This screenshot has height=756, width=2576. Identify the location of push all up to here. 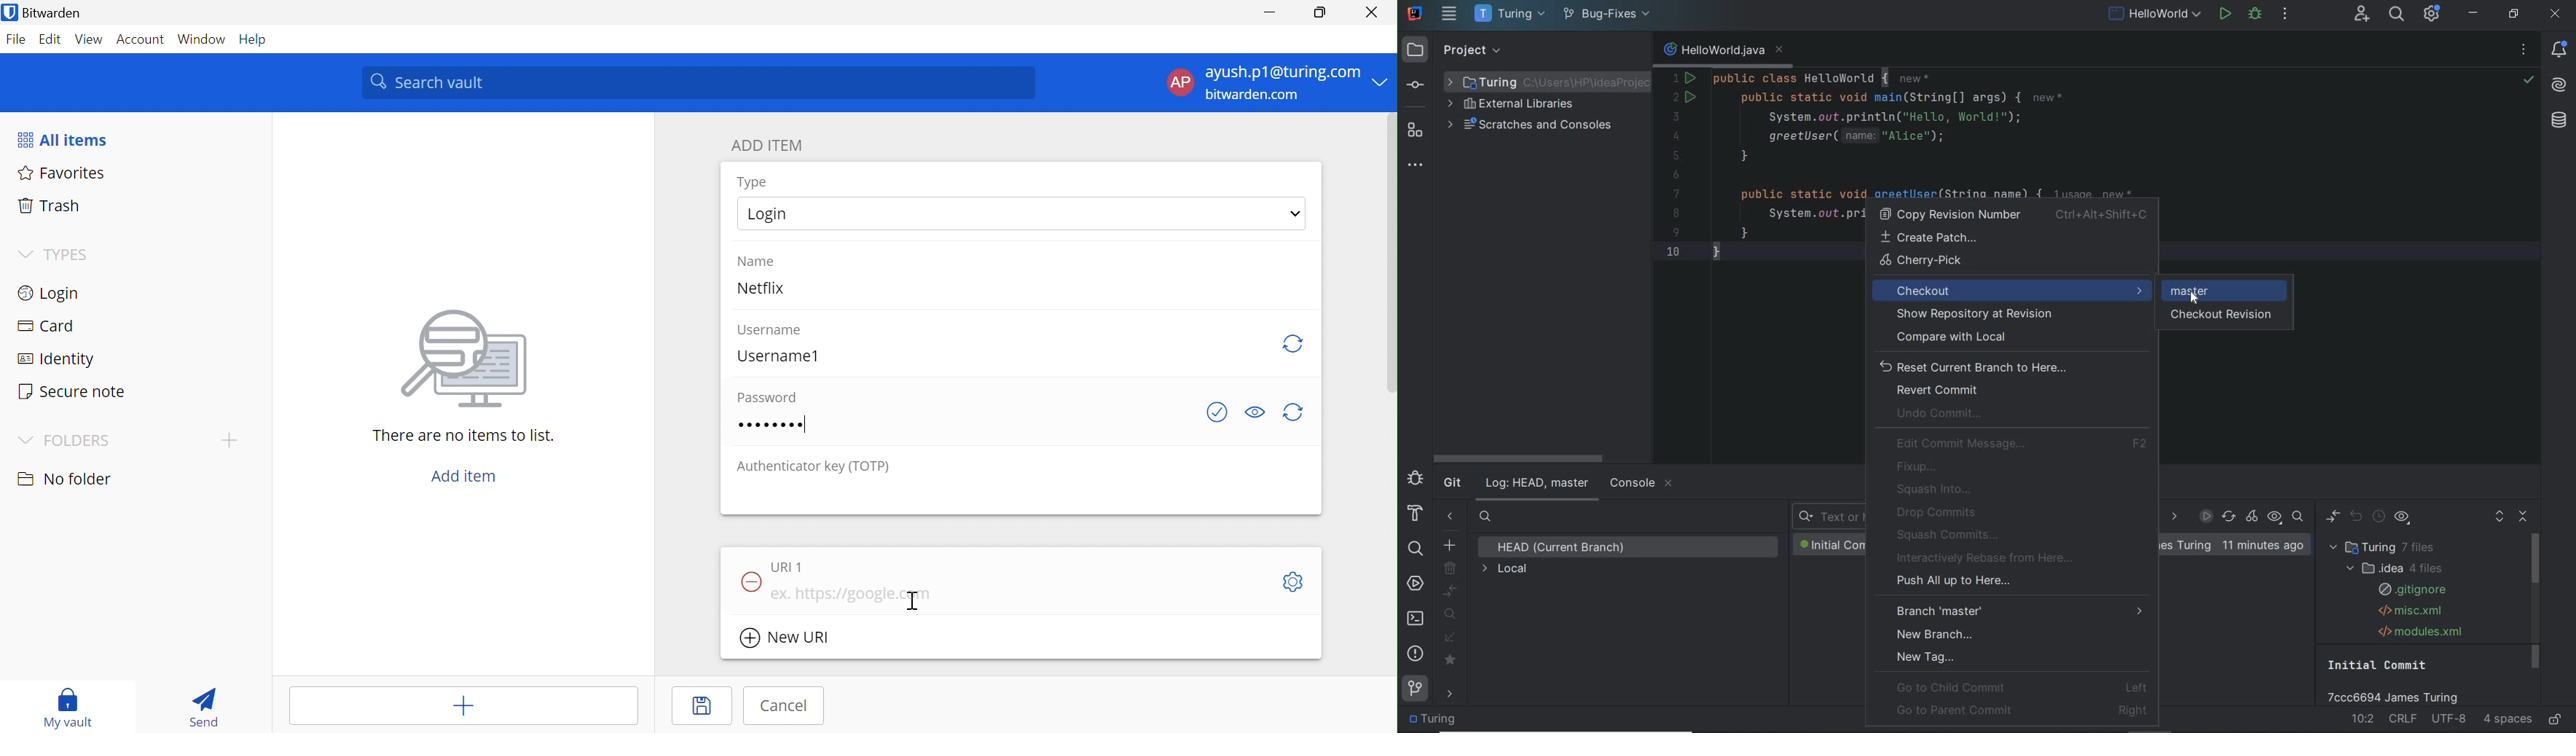
(1952, 583).